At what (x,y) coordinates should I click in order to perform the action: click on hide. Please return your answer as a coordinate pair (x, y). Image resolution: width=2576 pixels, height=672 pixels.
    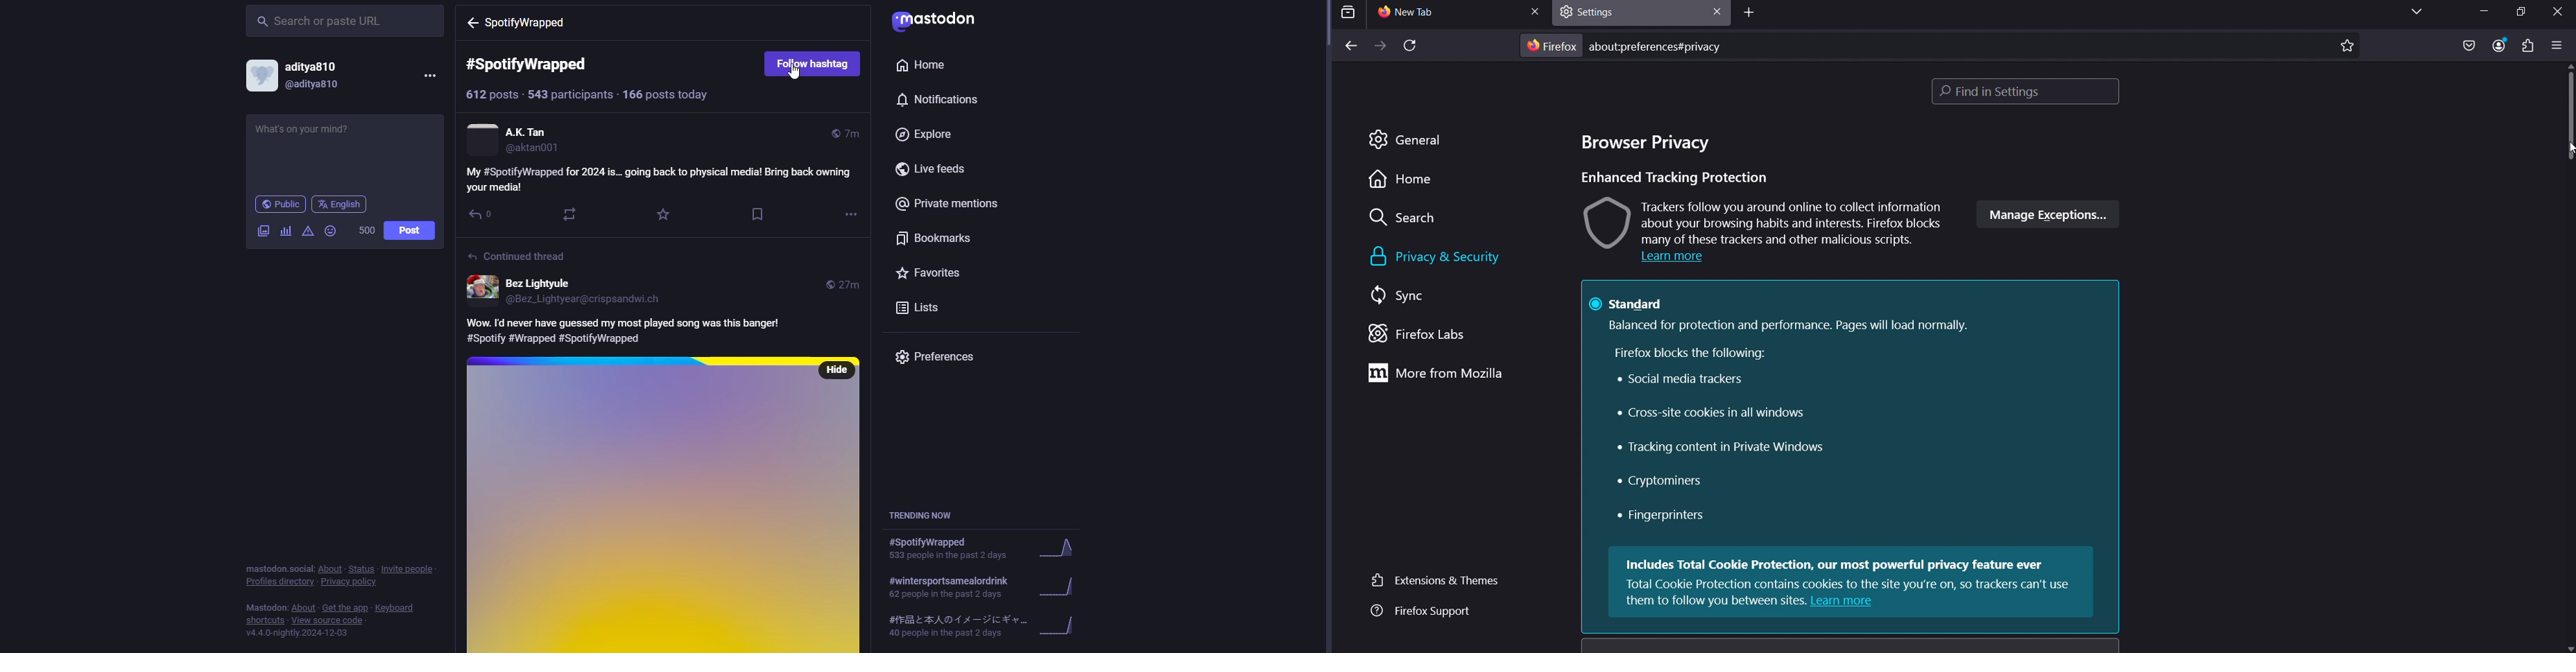
    Looking at the image, I should click on (837, 369).